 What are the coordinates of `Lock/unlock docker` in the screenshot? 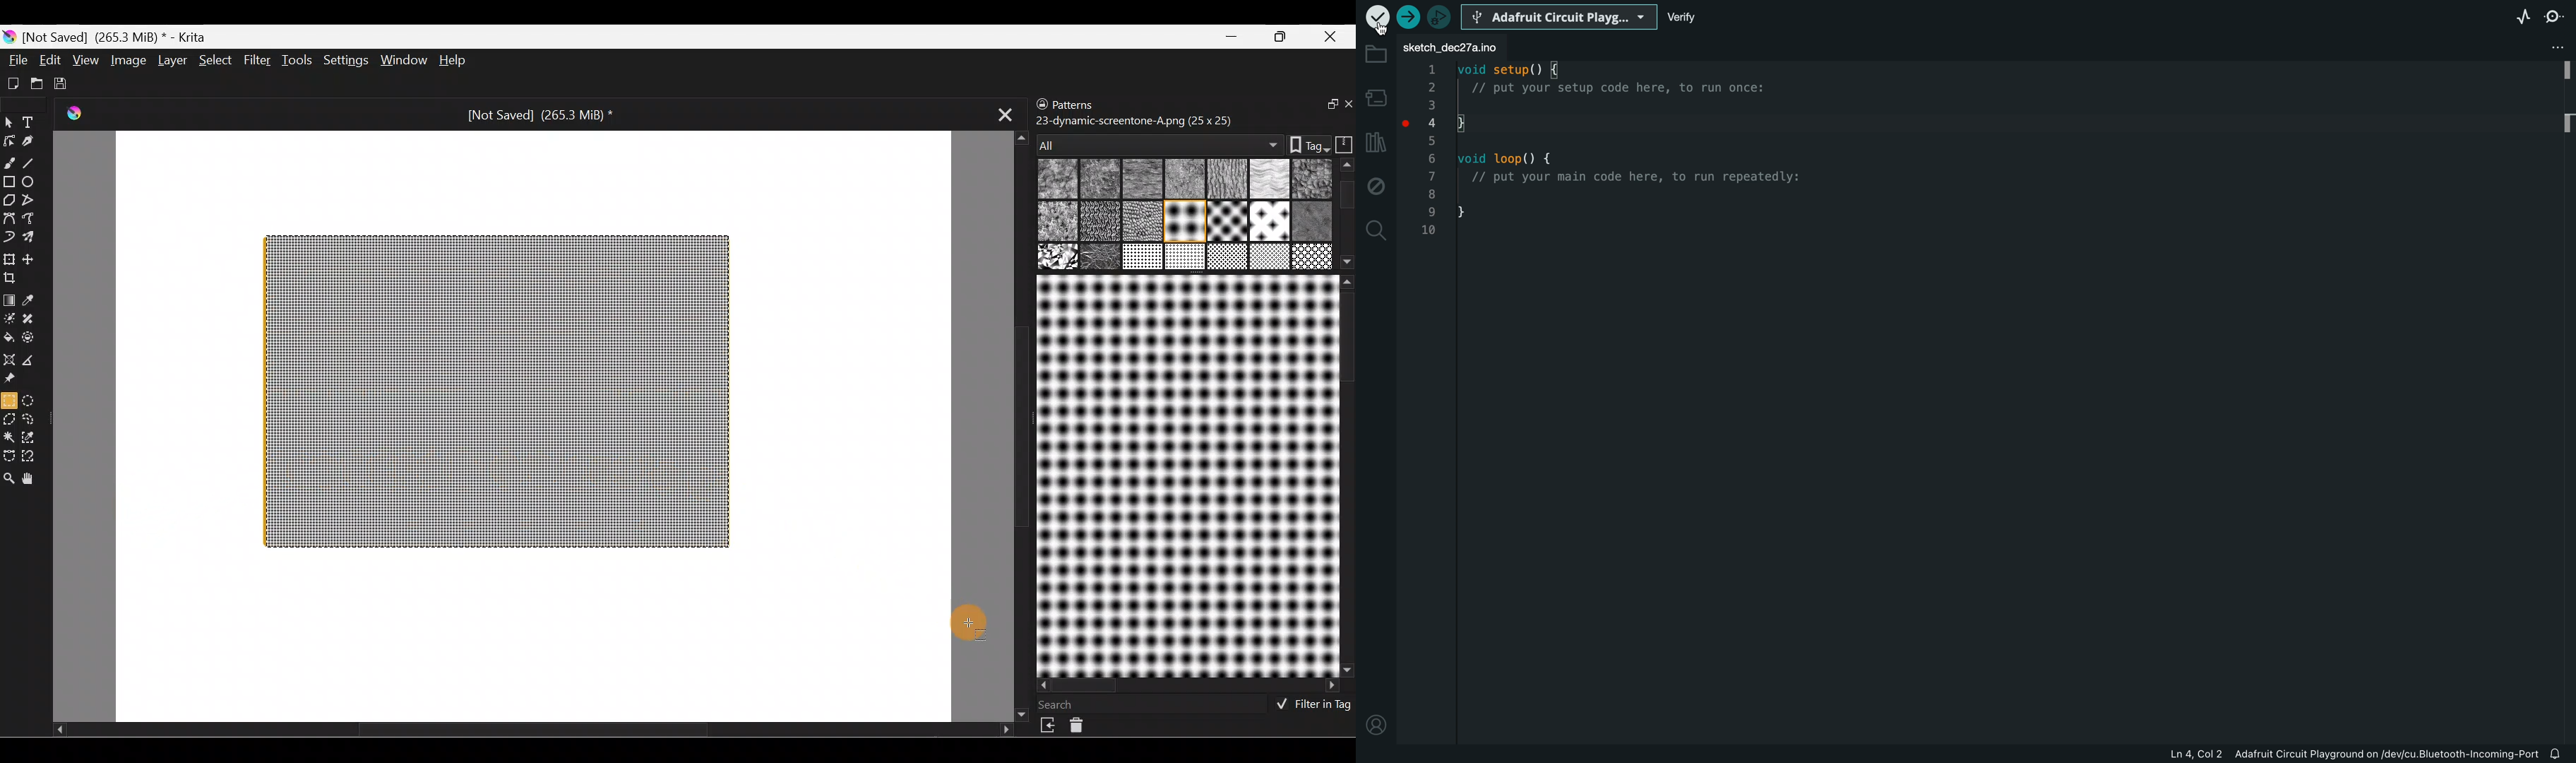 It's located at (1039, 105).